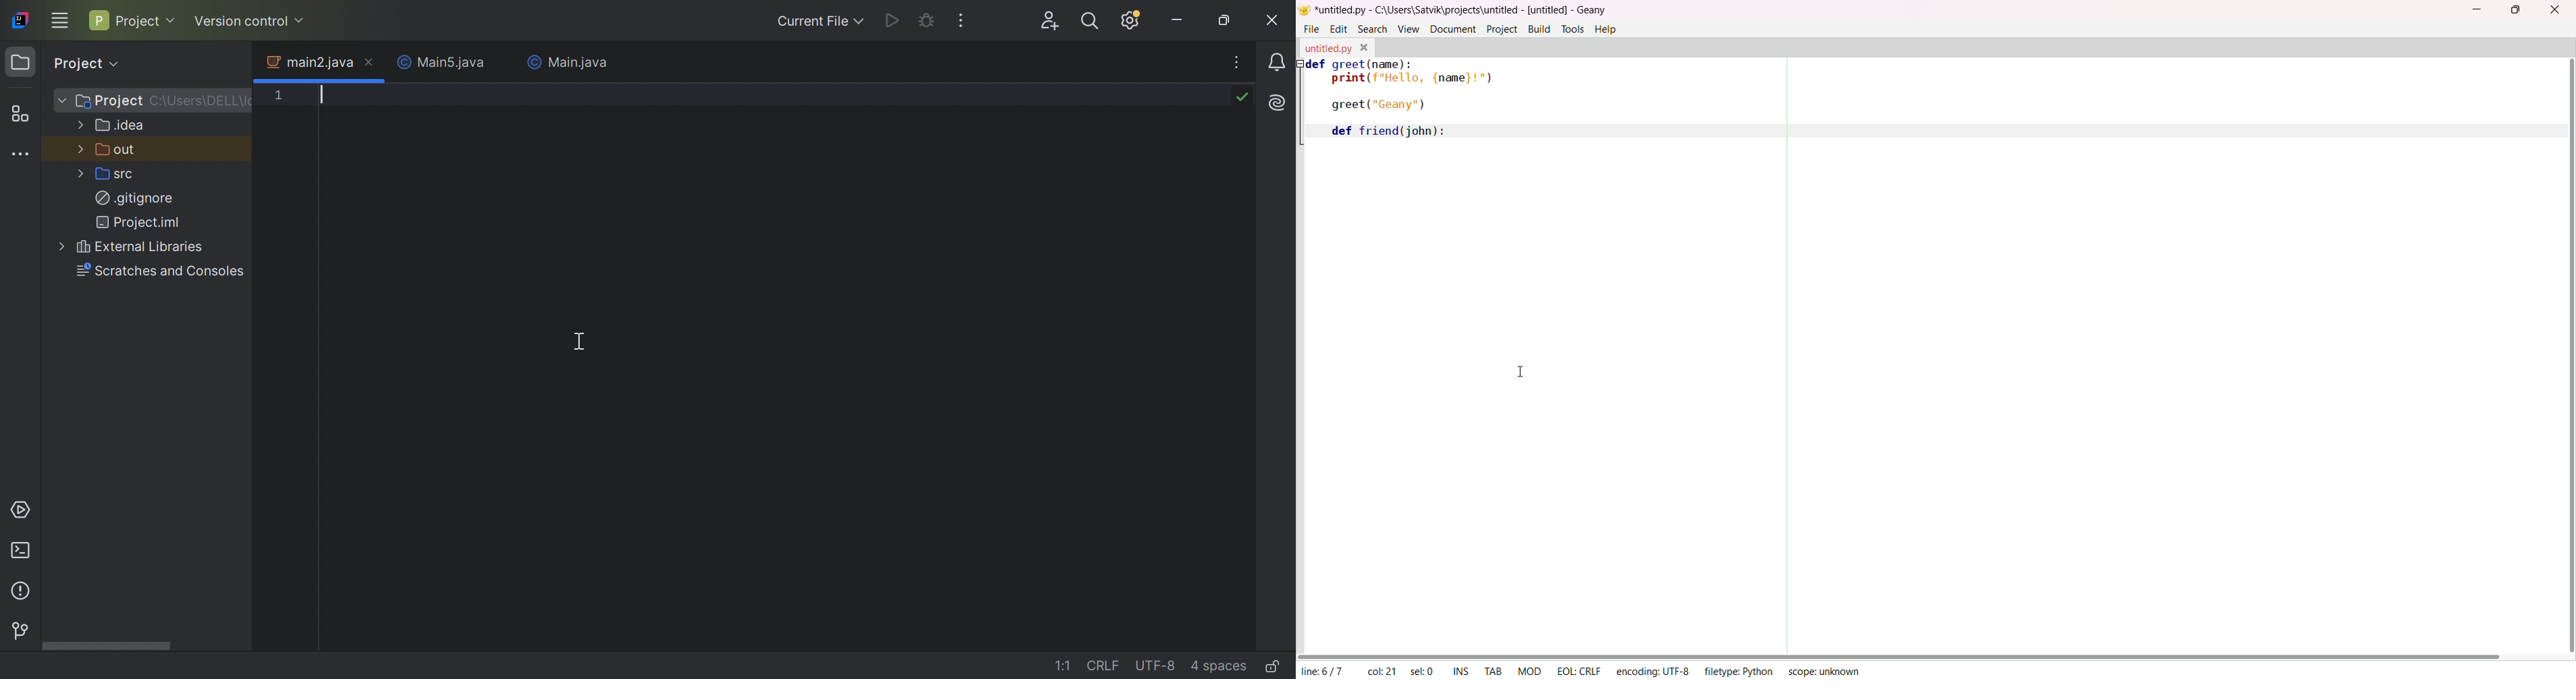  I want to click on More, so click(59, 99).